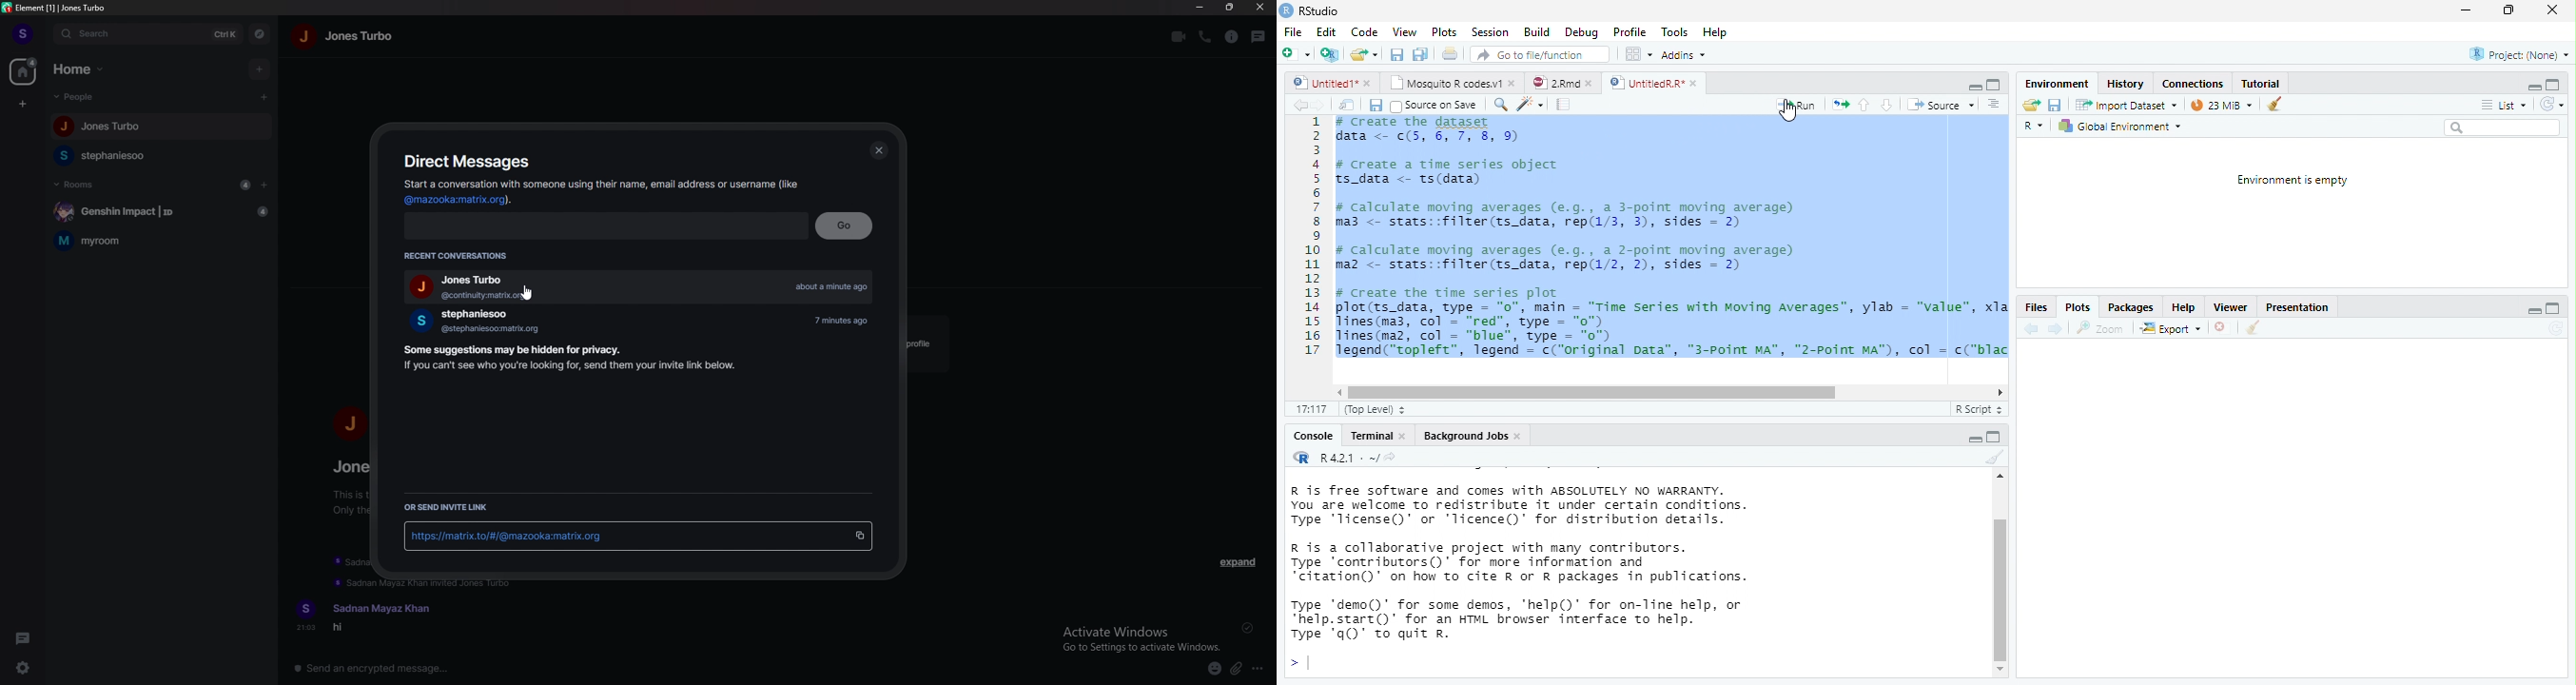 Image resolution: width=2576 pixels, height=700 pixels. I want to click on Terminal, so click(1371, 436).